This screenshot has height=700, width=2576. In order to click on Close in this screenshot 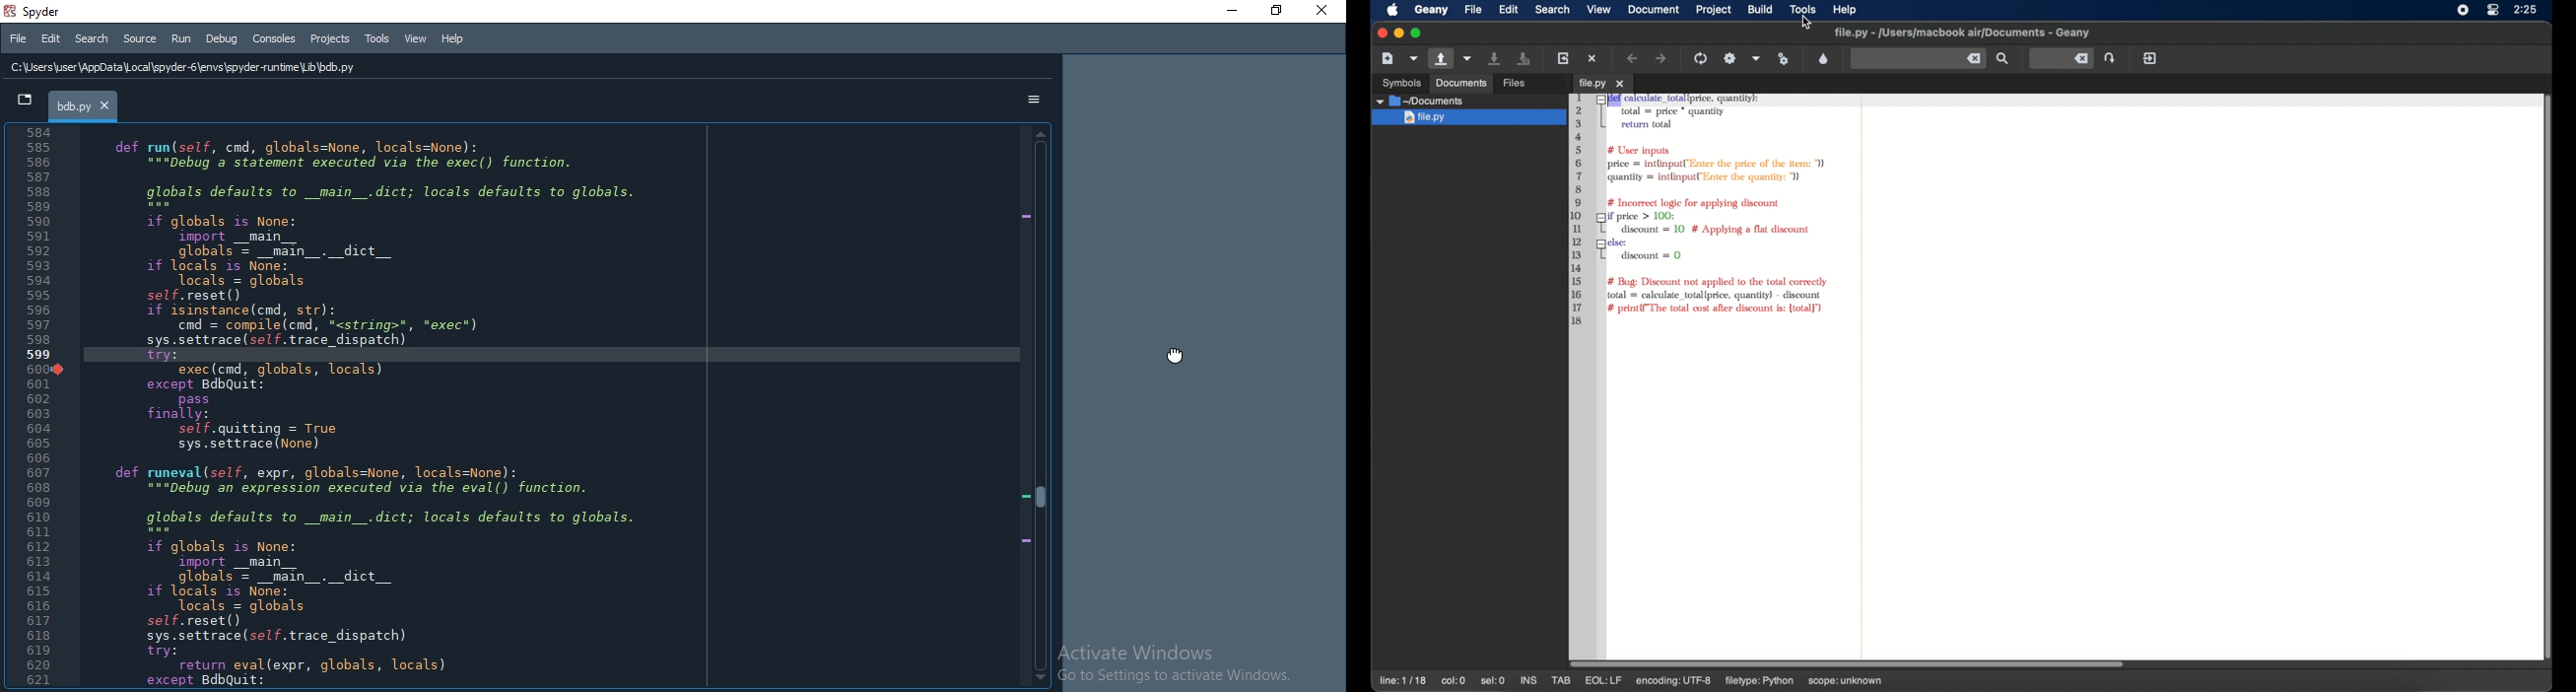, I will do `click(1325, 11)`.